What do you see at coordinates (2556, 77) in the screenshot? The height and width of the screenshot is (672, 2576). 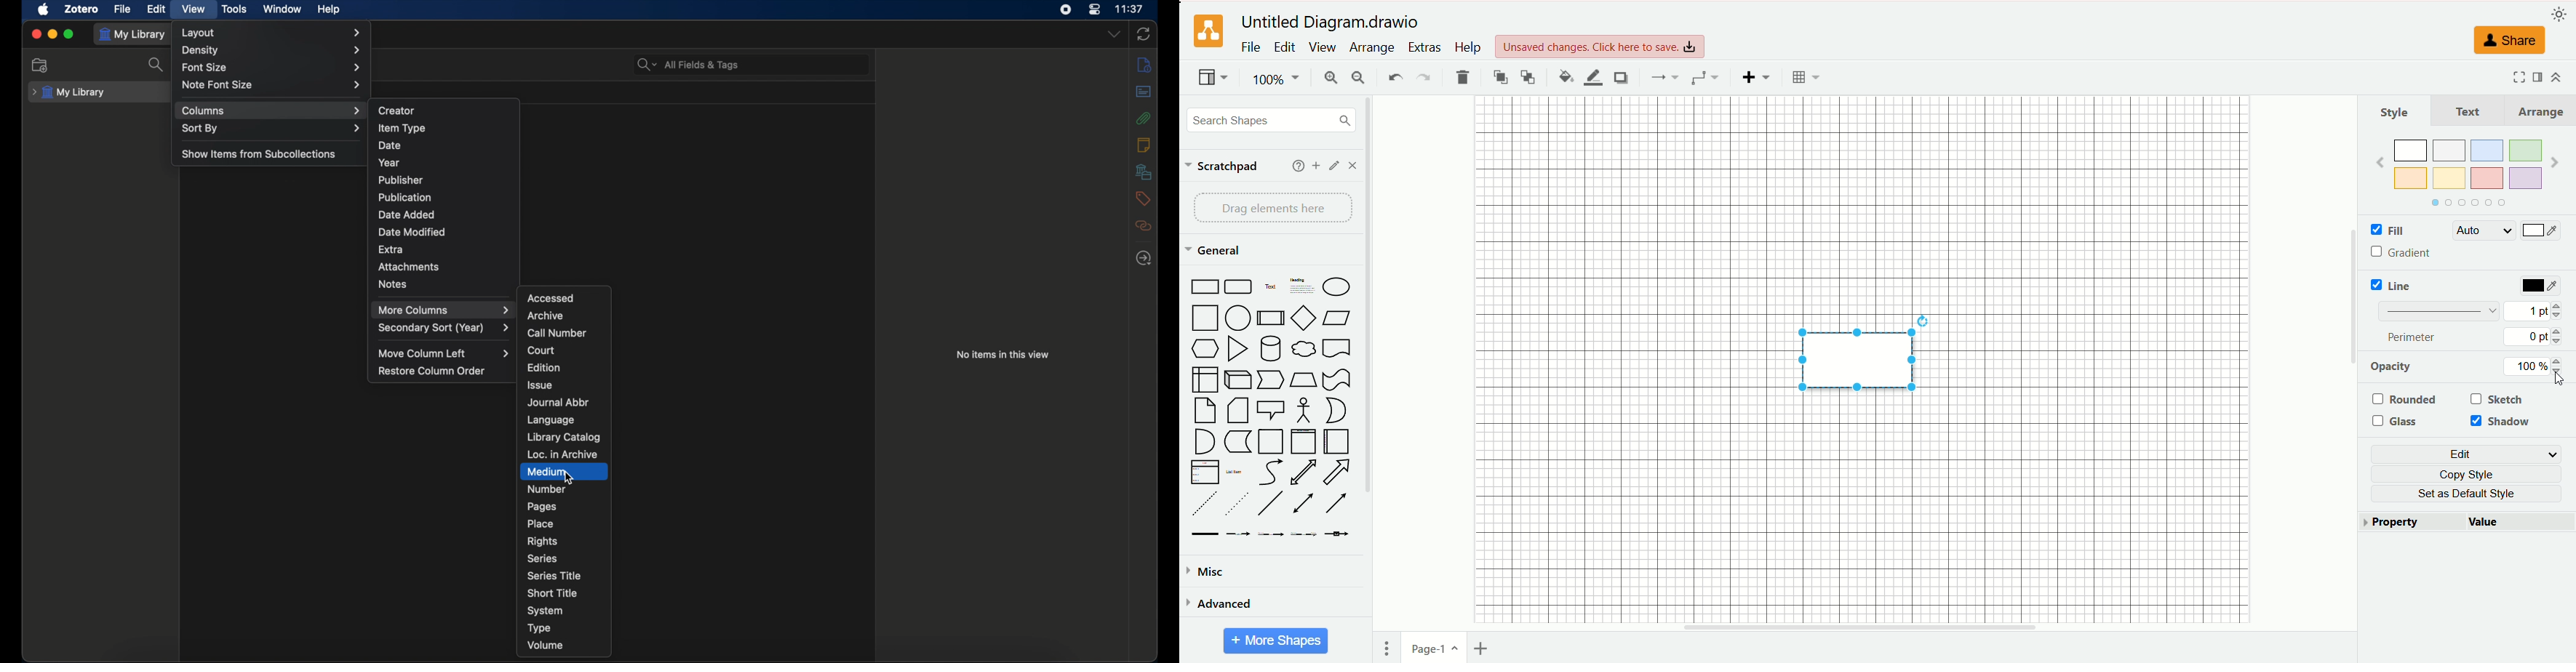 I see `collapse/expand` at bounding box center [2556, 77].